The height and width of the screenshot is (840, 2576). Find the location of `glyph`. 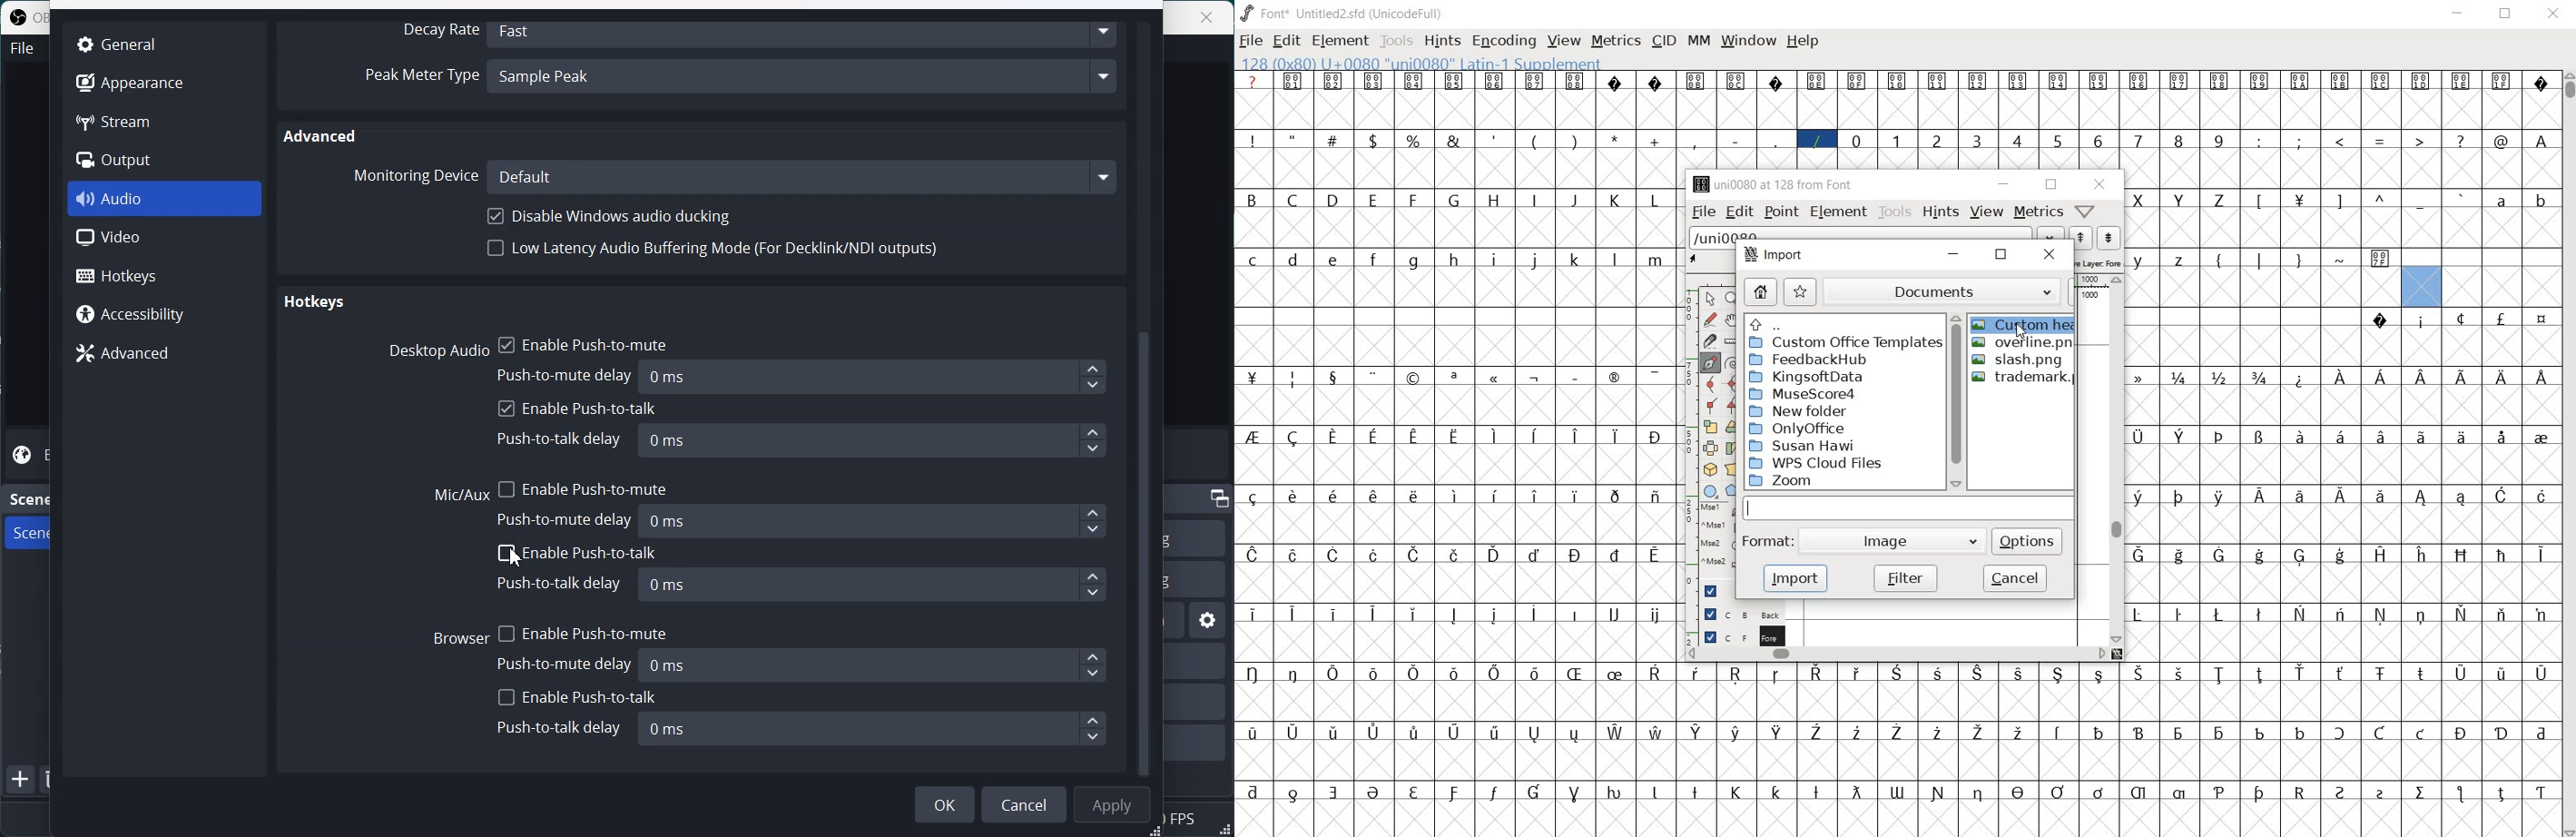

glyph is located at coordinates (2219, 675).